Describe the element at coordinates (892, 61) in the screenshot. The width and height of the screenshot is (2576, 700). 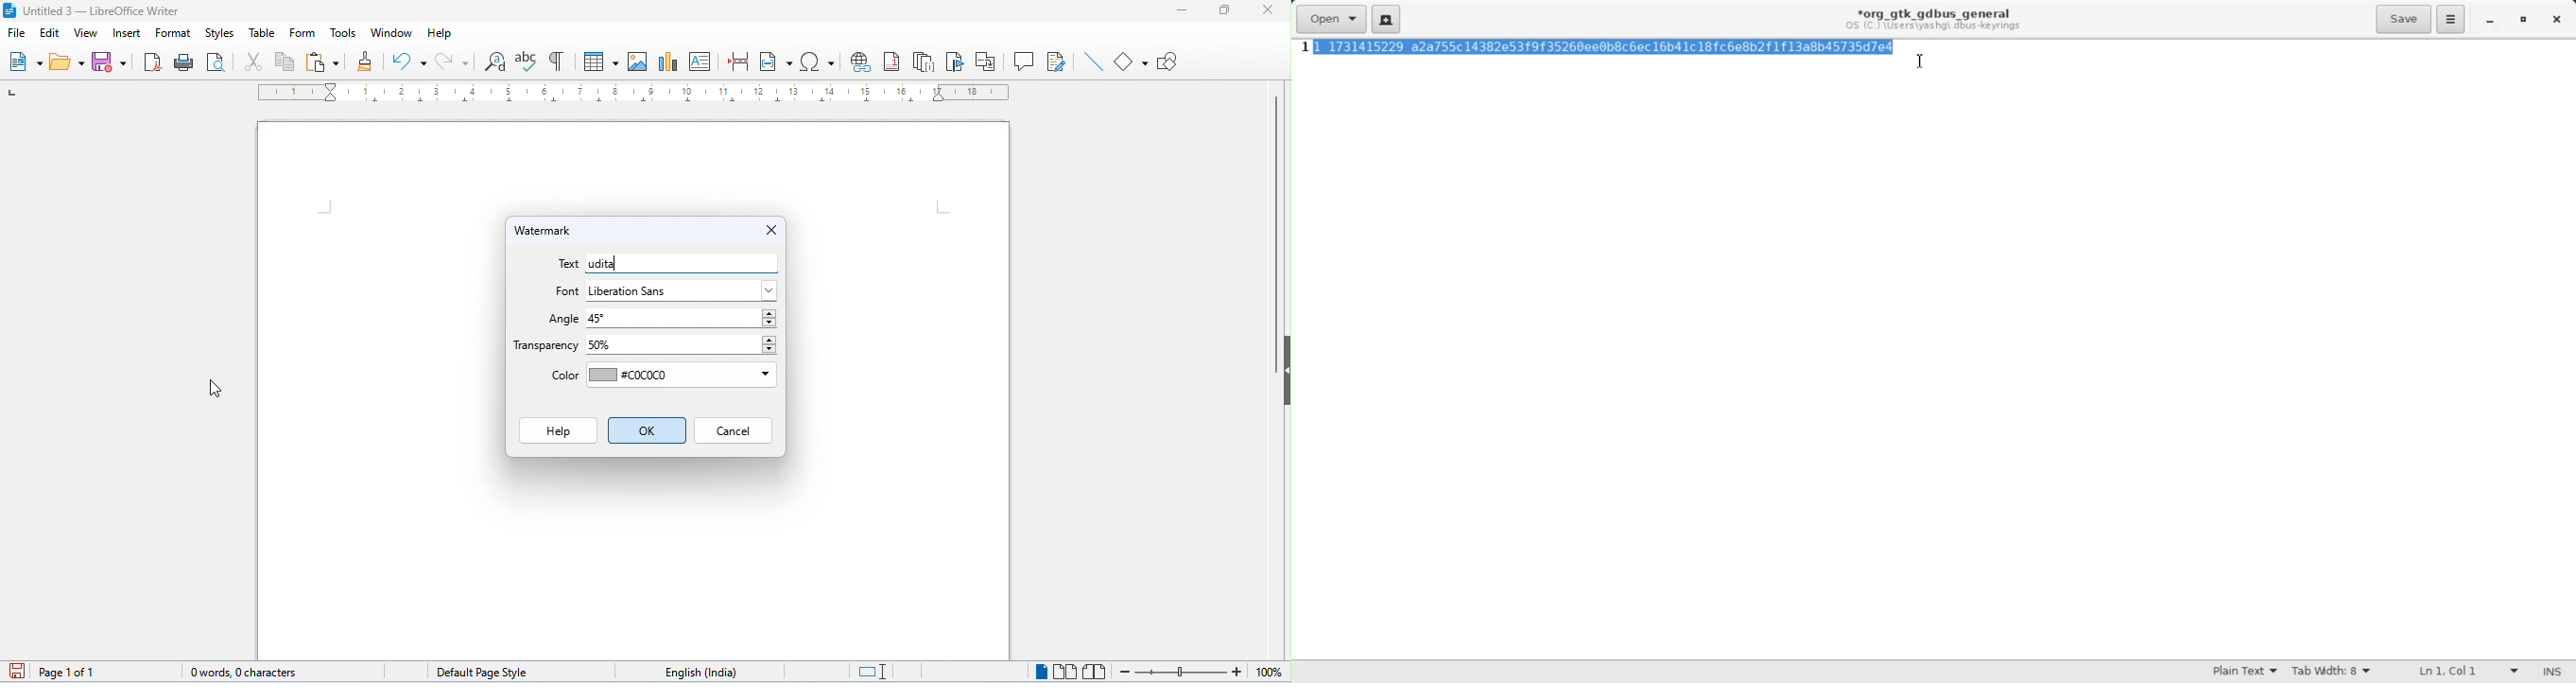
I see `insert foot note` at that location.